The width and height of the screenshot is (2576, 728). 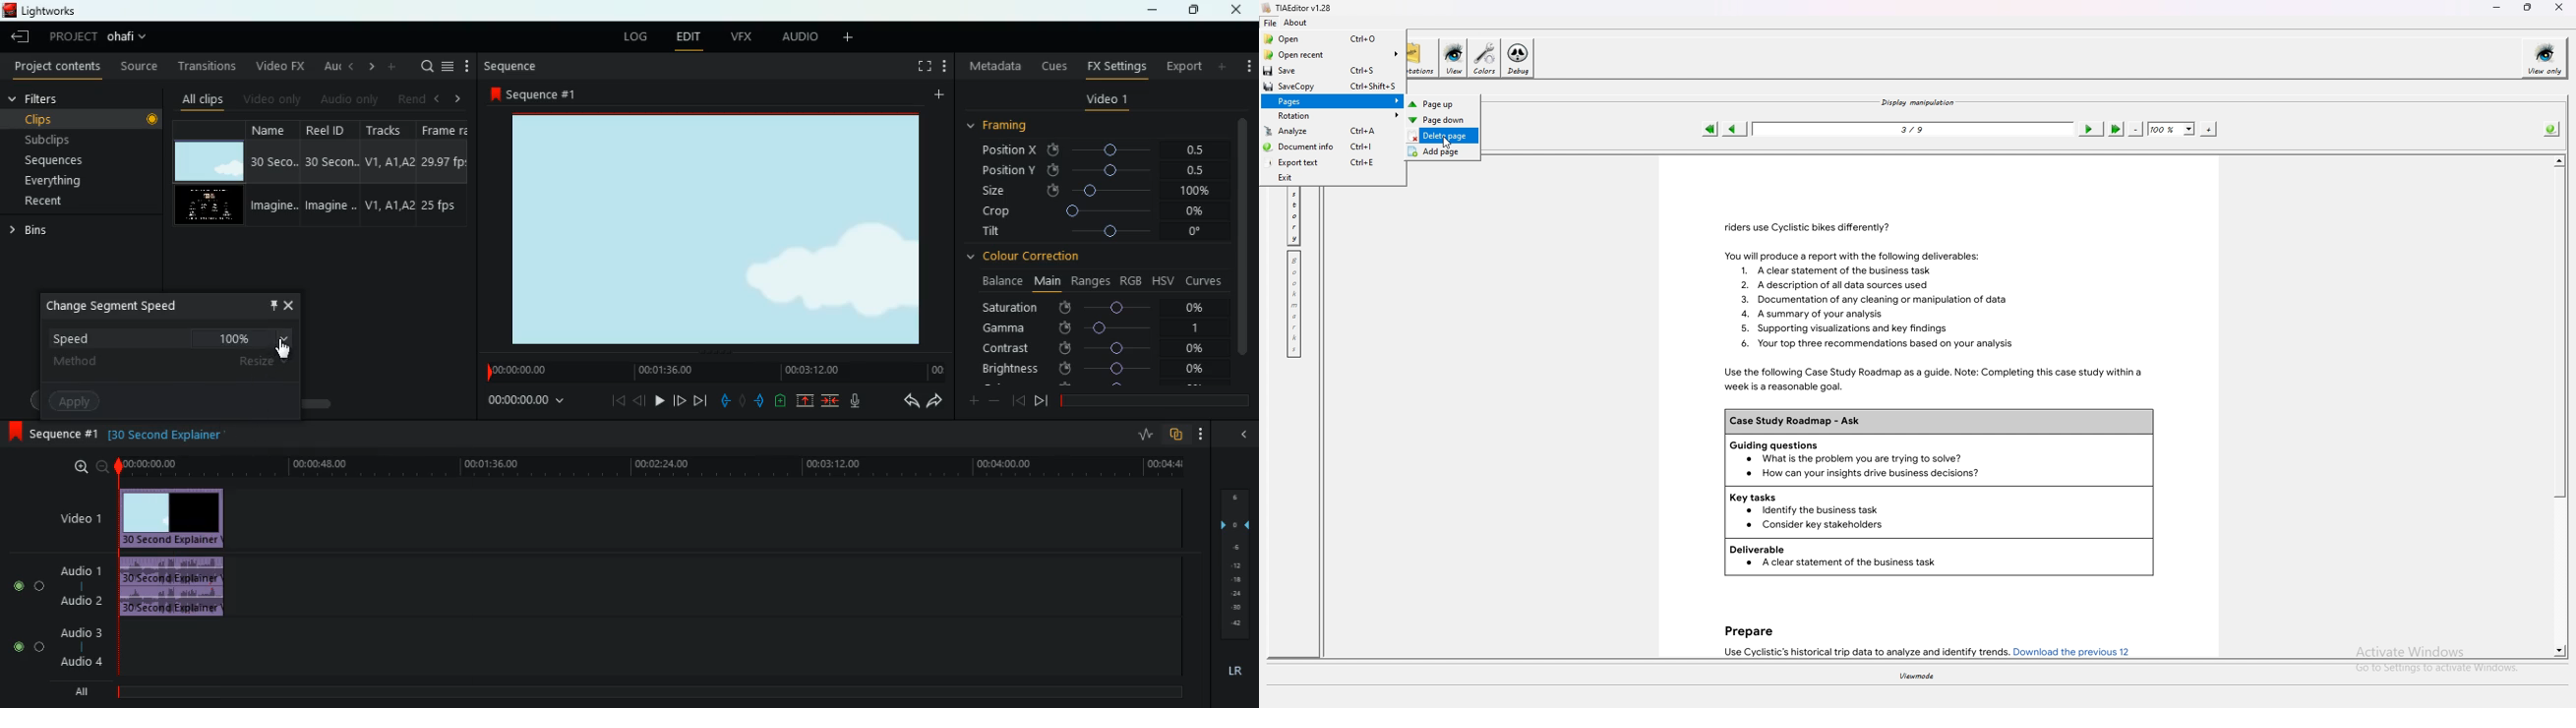 I want to click on mic, so click(x=852, y=401).